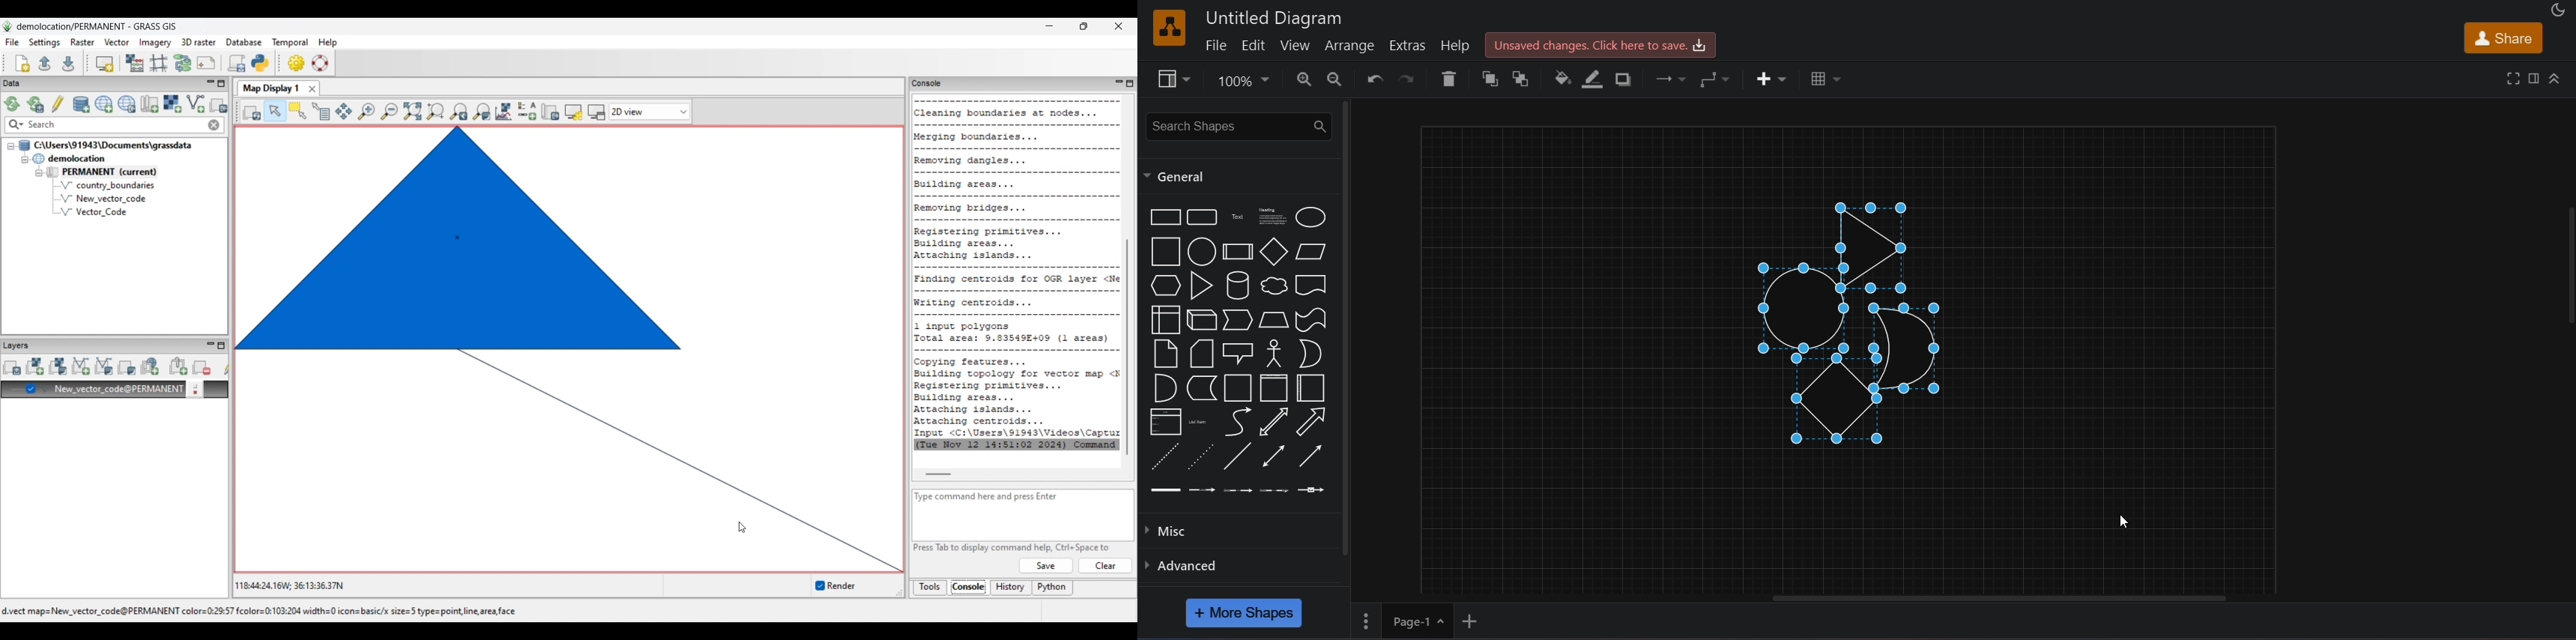  Describe the element at coordinates (1401, 619) in the screenshot. I see `page 1 ` at that location.